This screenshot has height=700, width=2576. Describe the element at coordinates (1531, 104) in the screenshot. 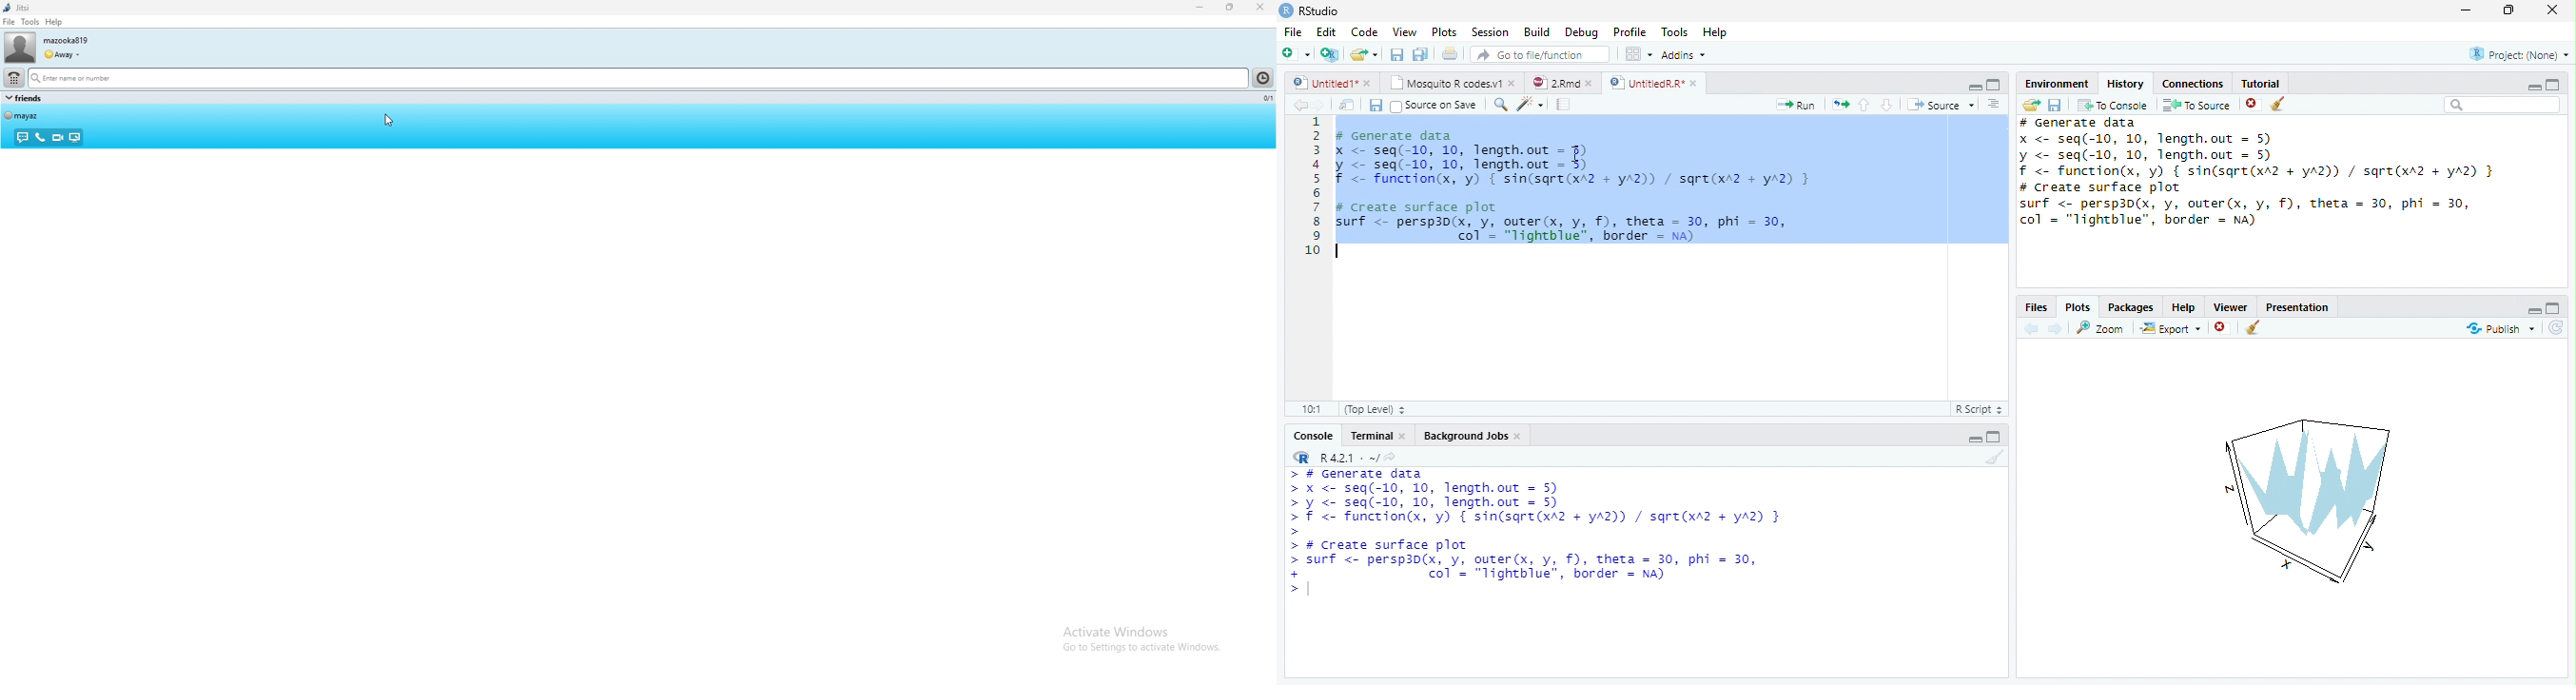

I see `Code tools` at that location.